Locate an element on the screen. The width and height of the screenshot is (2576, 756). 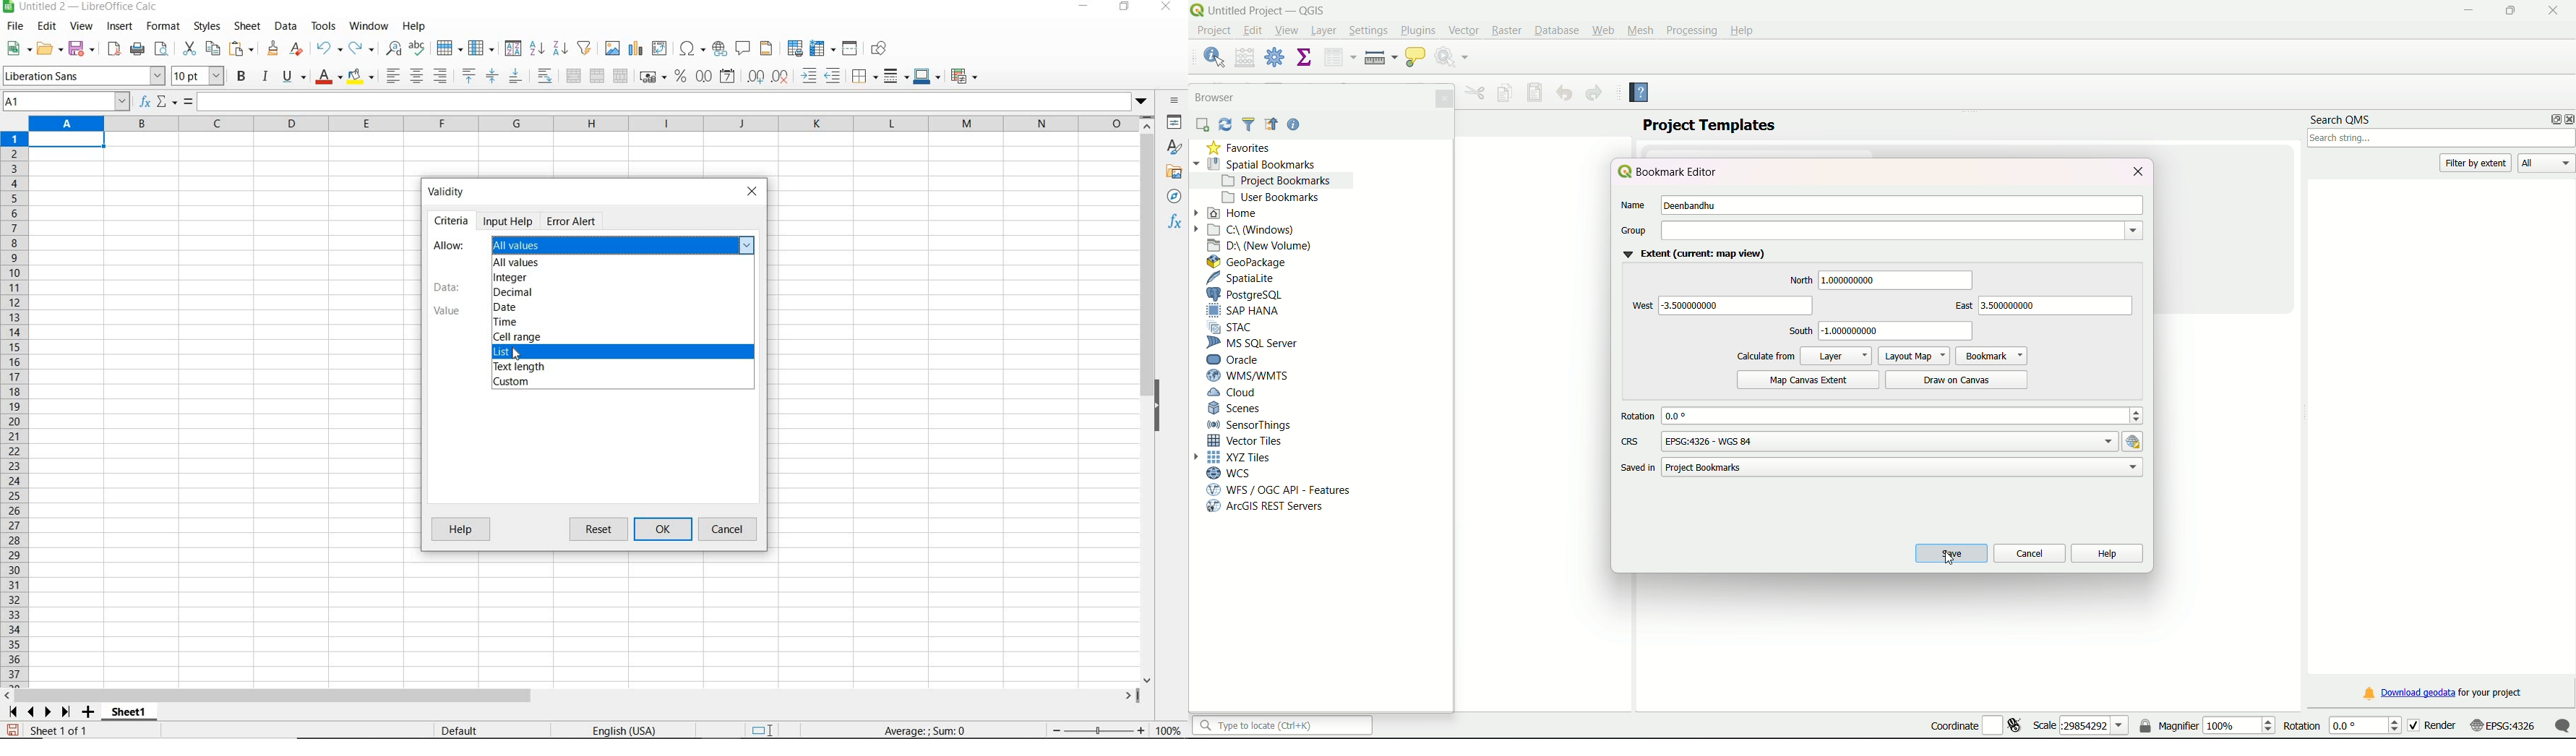
increase indent is located at coordinates (810, 76).